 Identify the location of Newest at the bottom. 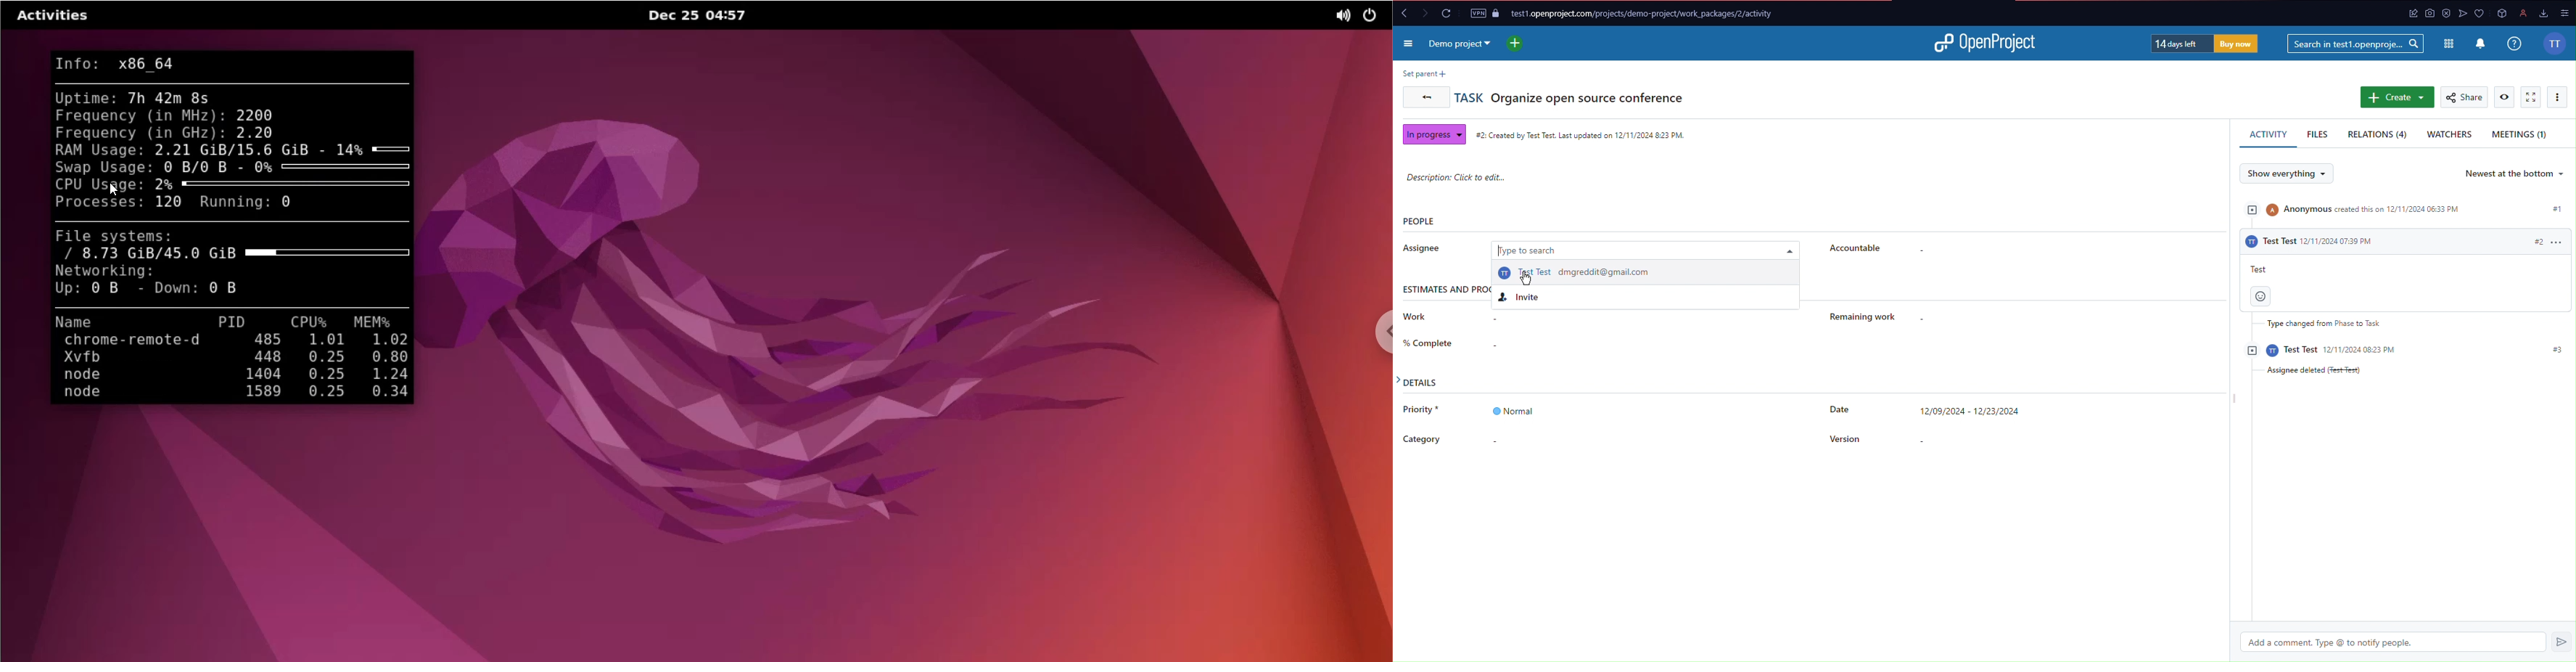
(2515, 175).